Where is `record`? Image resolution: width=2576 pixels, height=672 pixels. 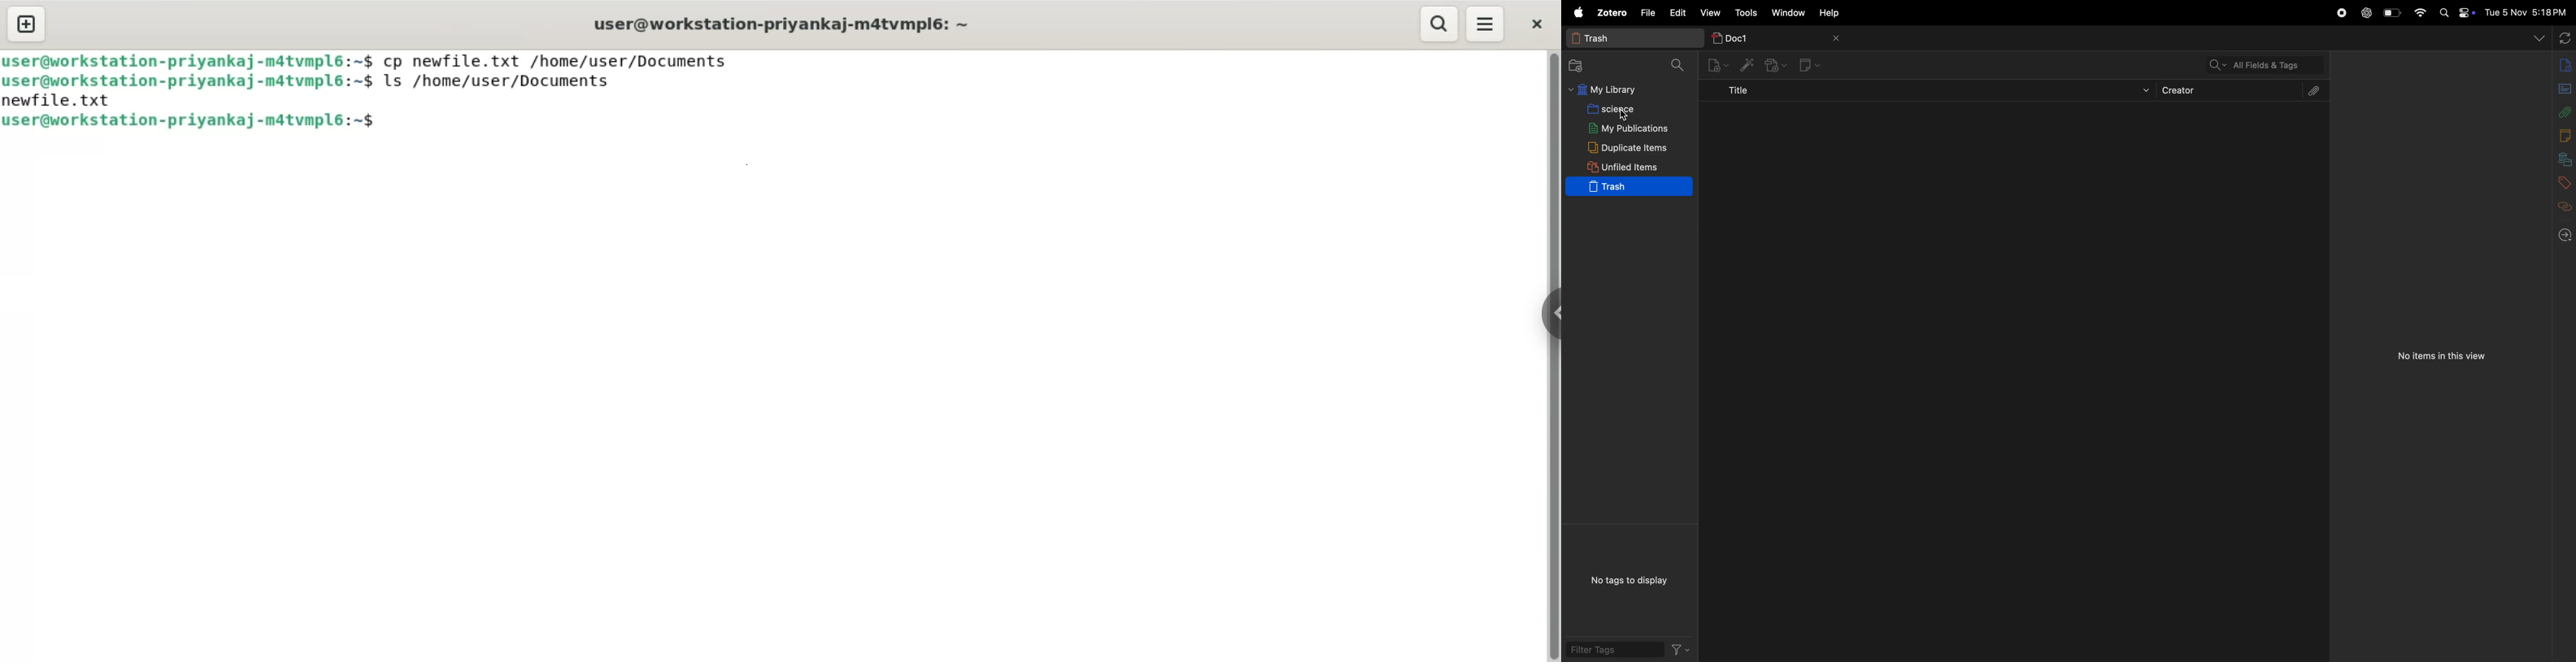 record is located at coordinates (2340, 12).